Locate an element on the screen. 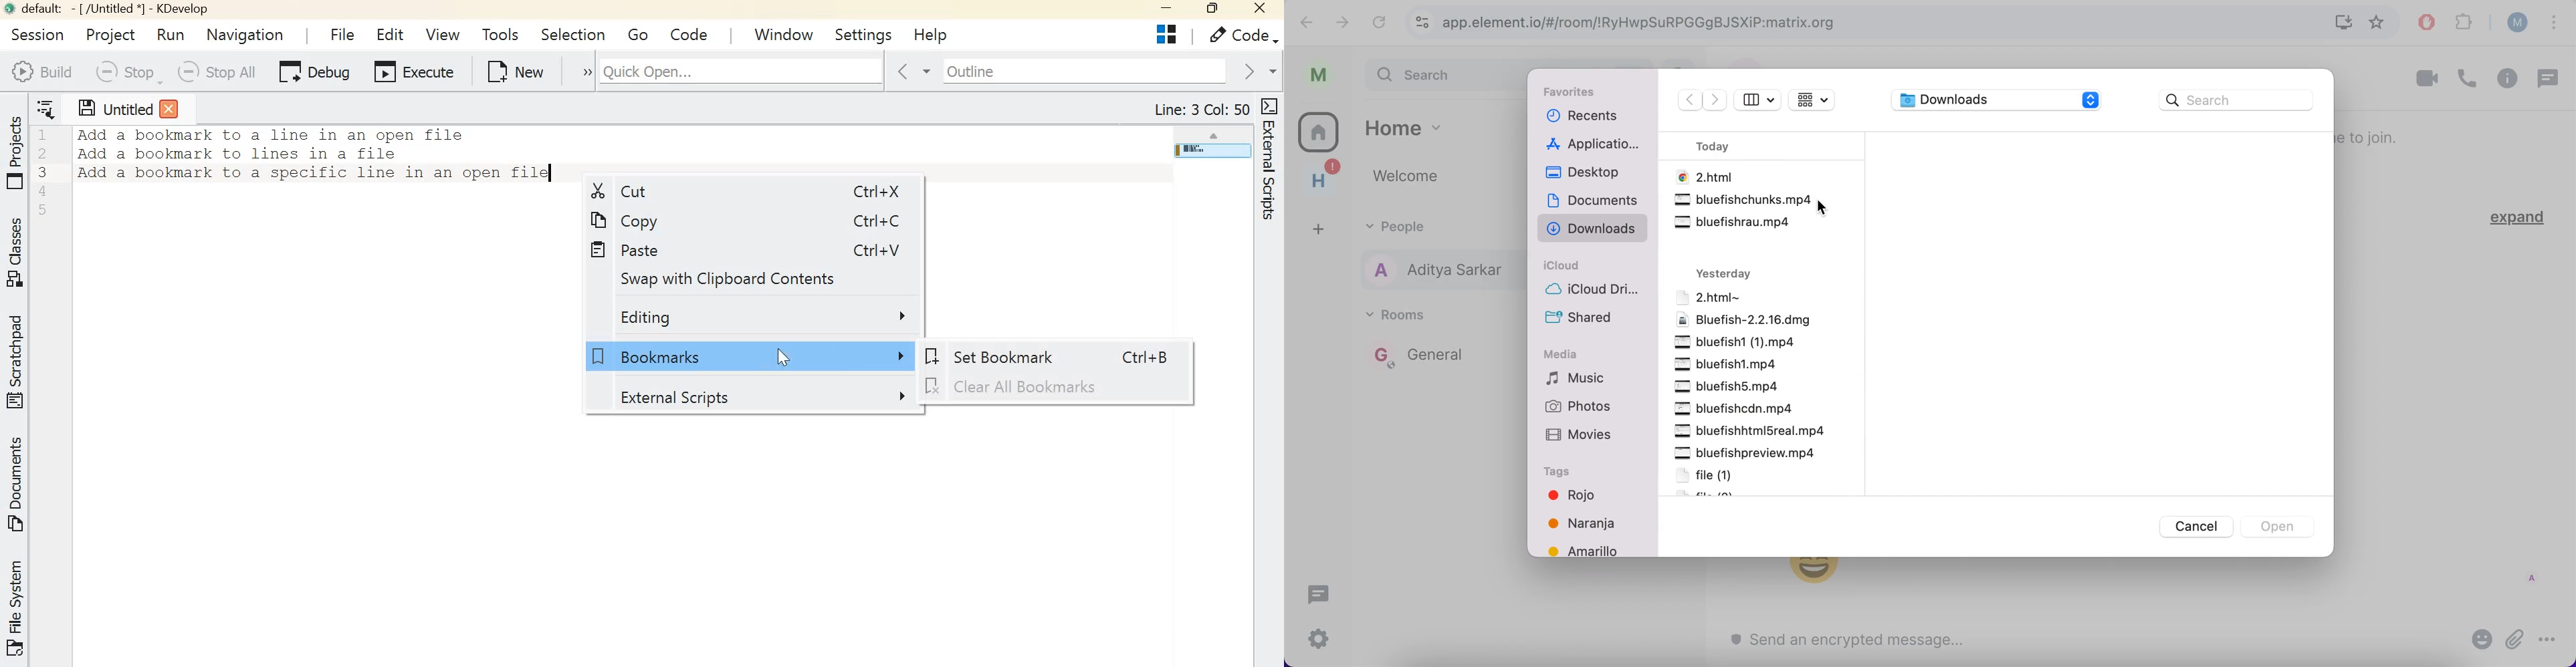 This screenshot has width=2576, height=672. quick settings is located at coordinates (1318, 644).